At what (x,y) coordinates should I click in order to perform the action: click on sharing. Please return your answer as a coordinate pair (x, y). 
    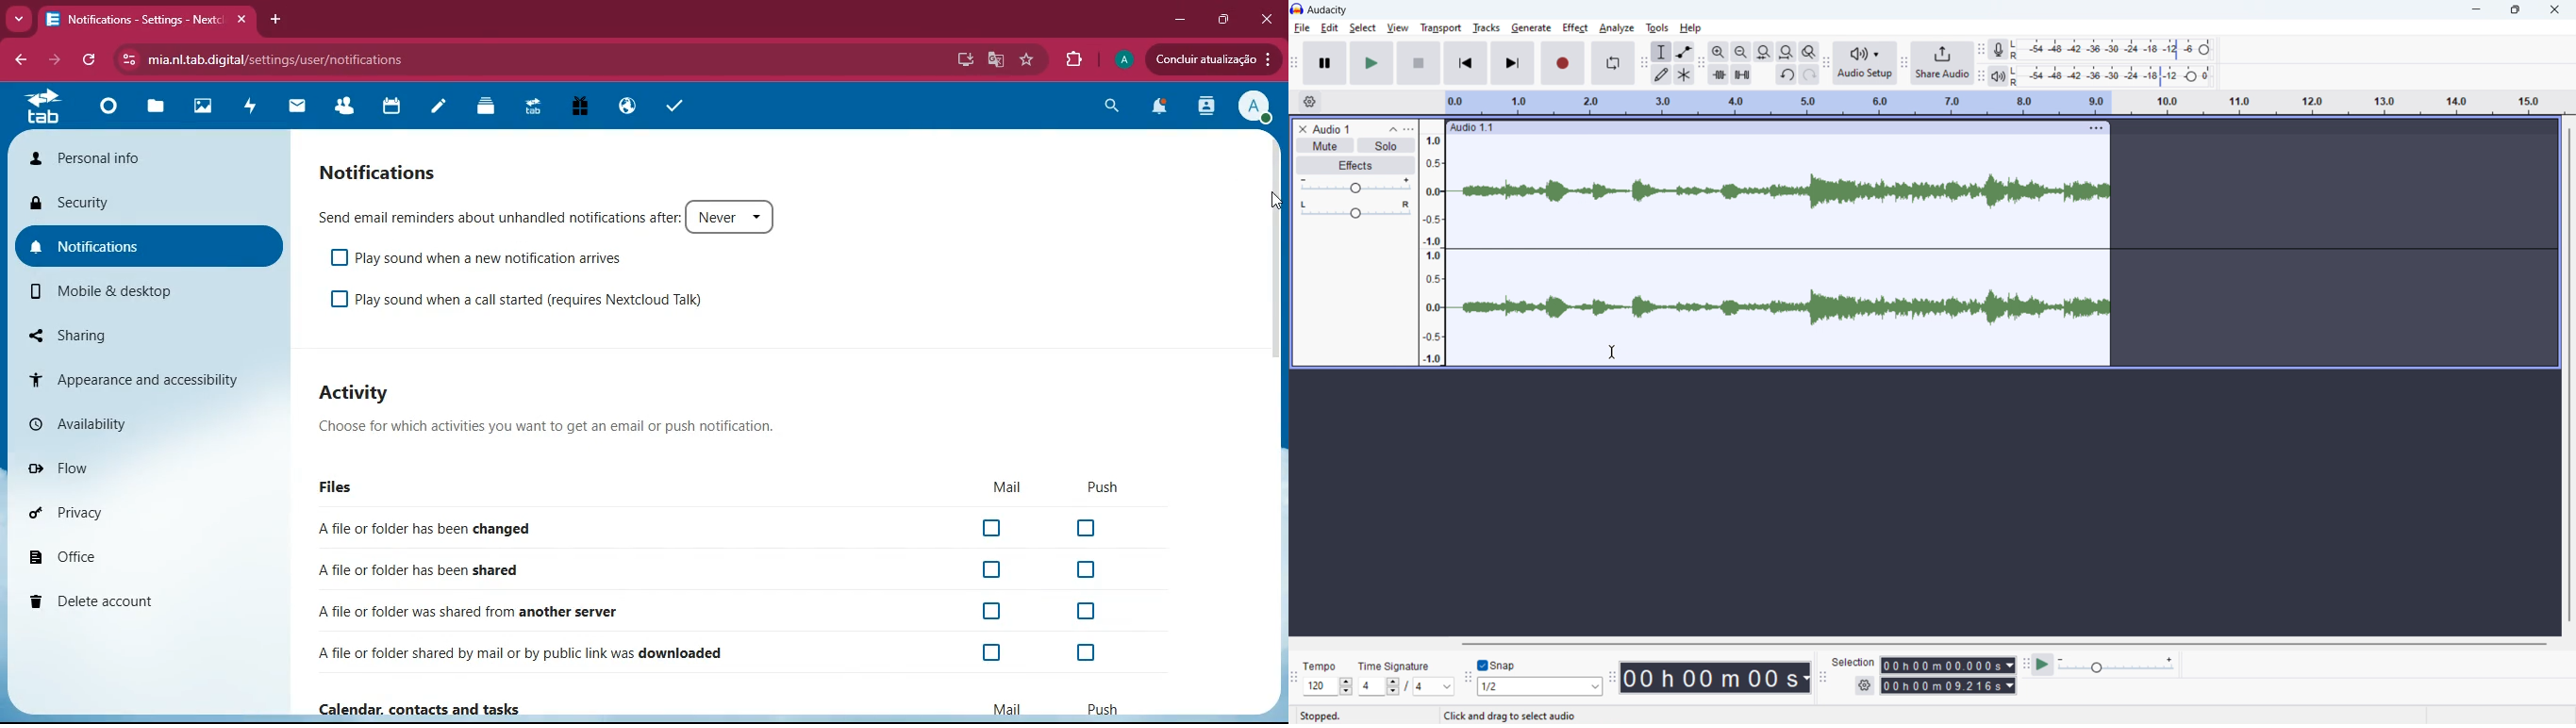
    Looking at the image, I should click on (139, 333).